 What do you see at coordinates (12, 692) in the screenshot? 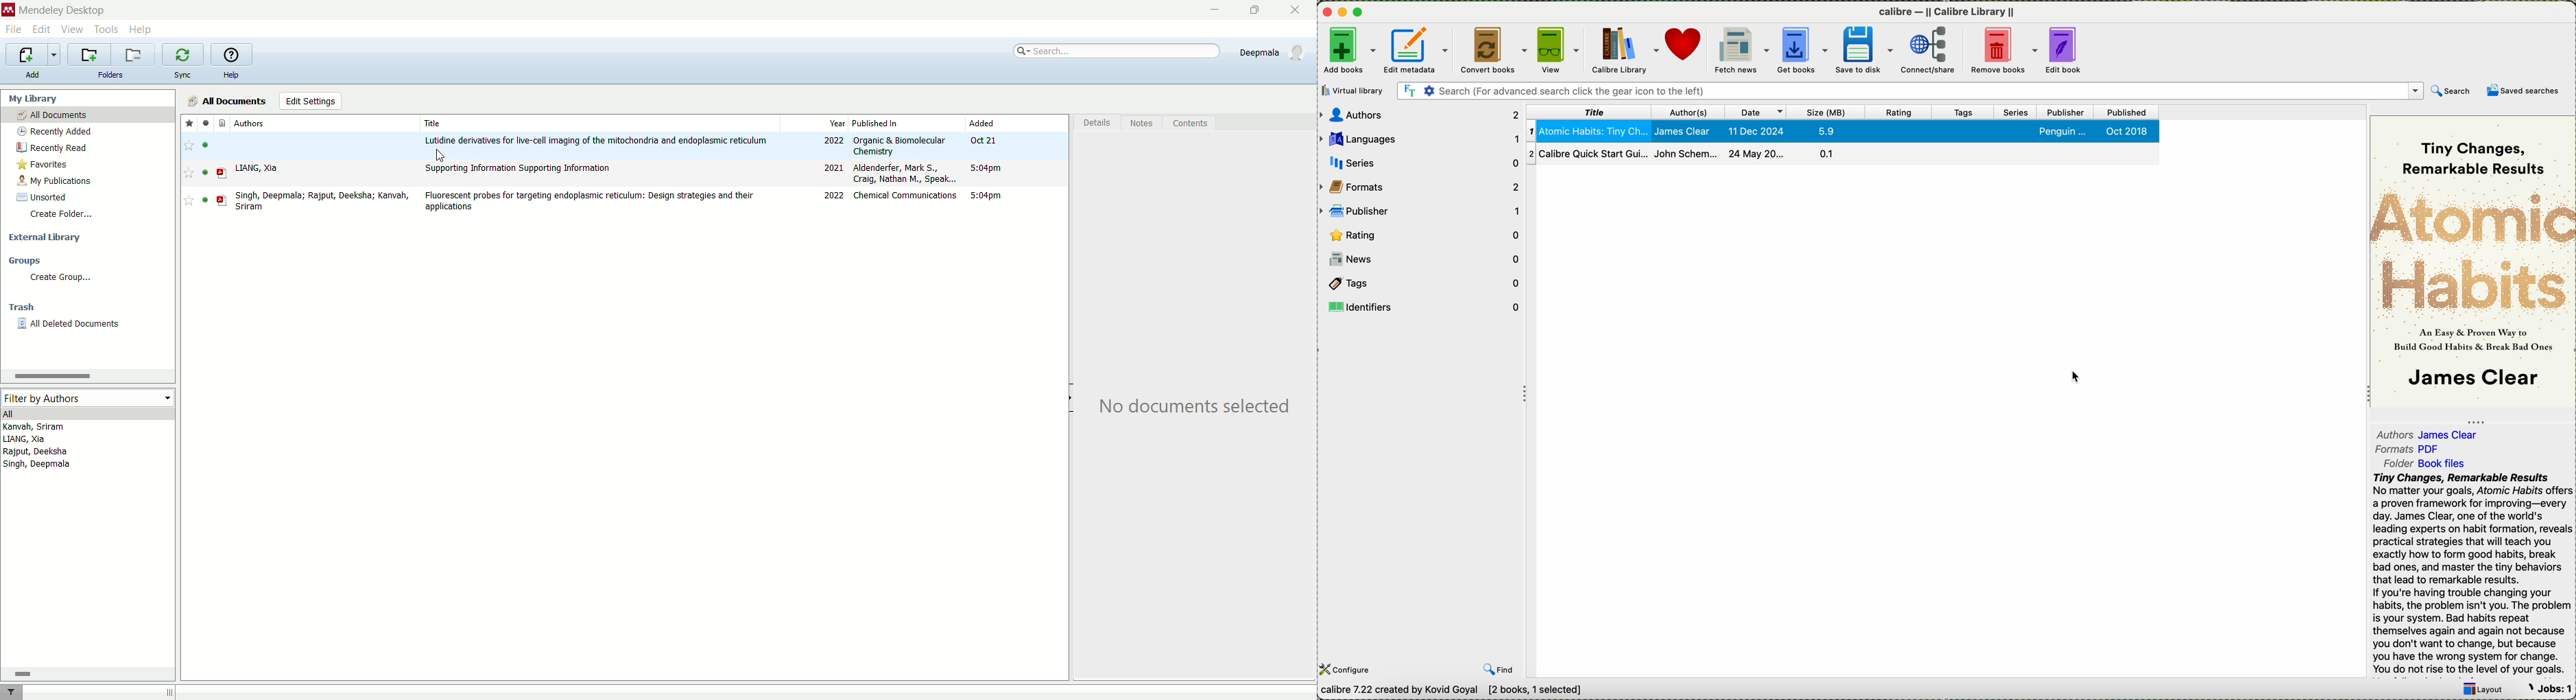
I see `filter` at bounding box center [12, 692].